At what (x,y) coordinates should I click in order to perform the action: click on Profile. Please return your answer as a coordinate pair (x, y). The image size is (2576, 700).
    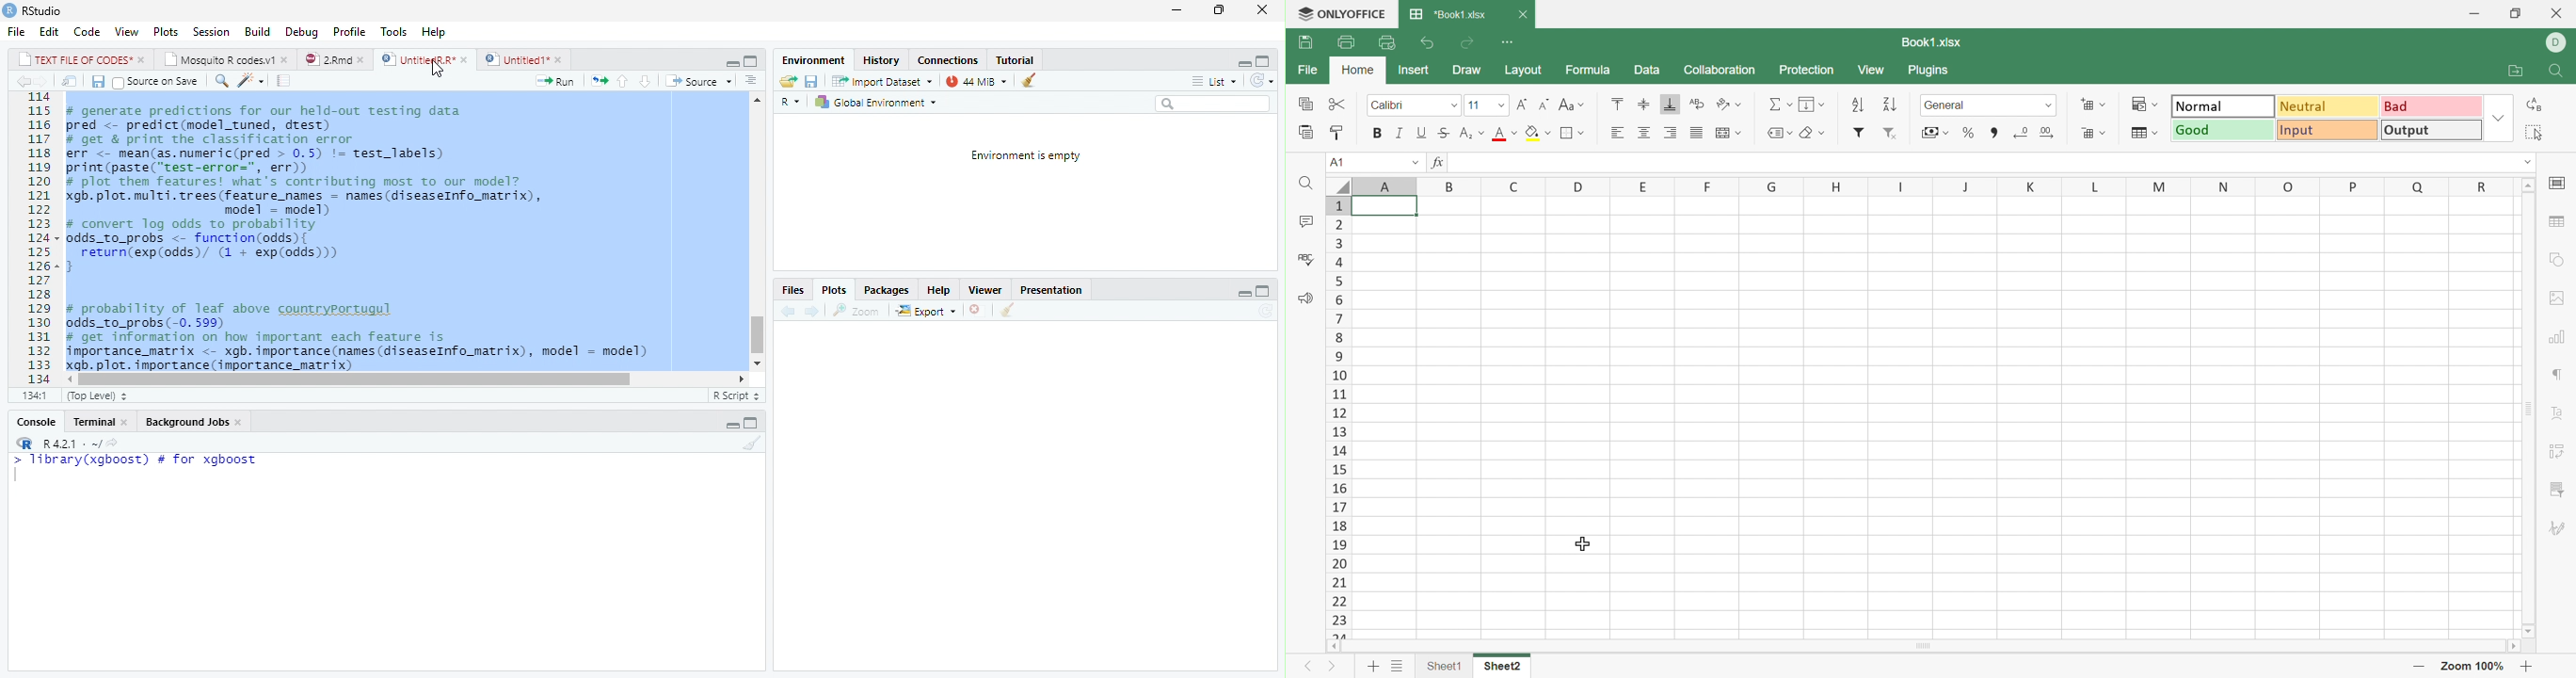
    Looking at the image, I should click on (350, 31).